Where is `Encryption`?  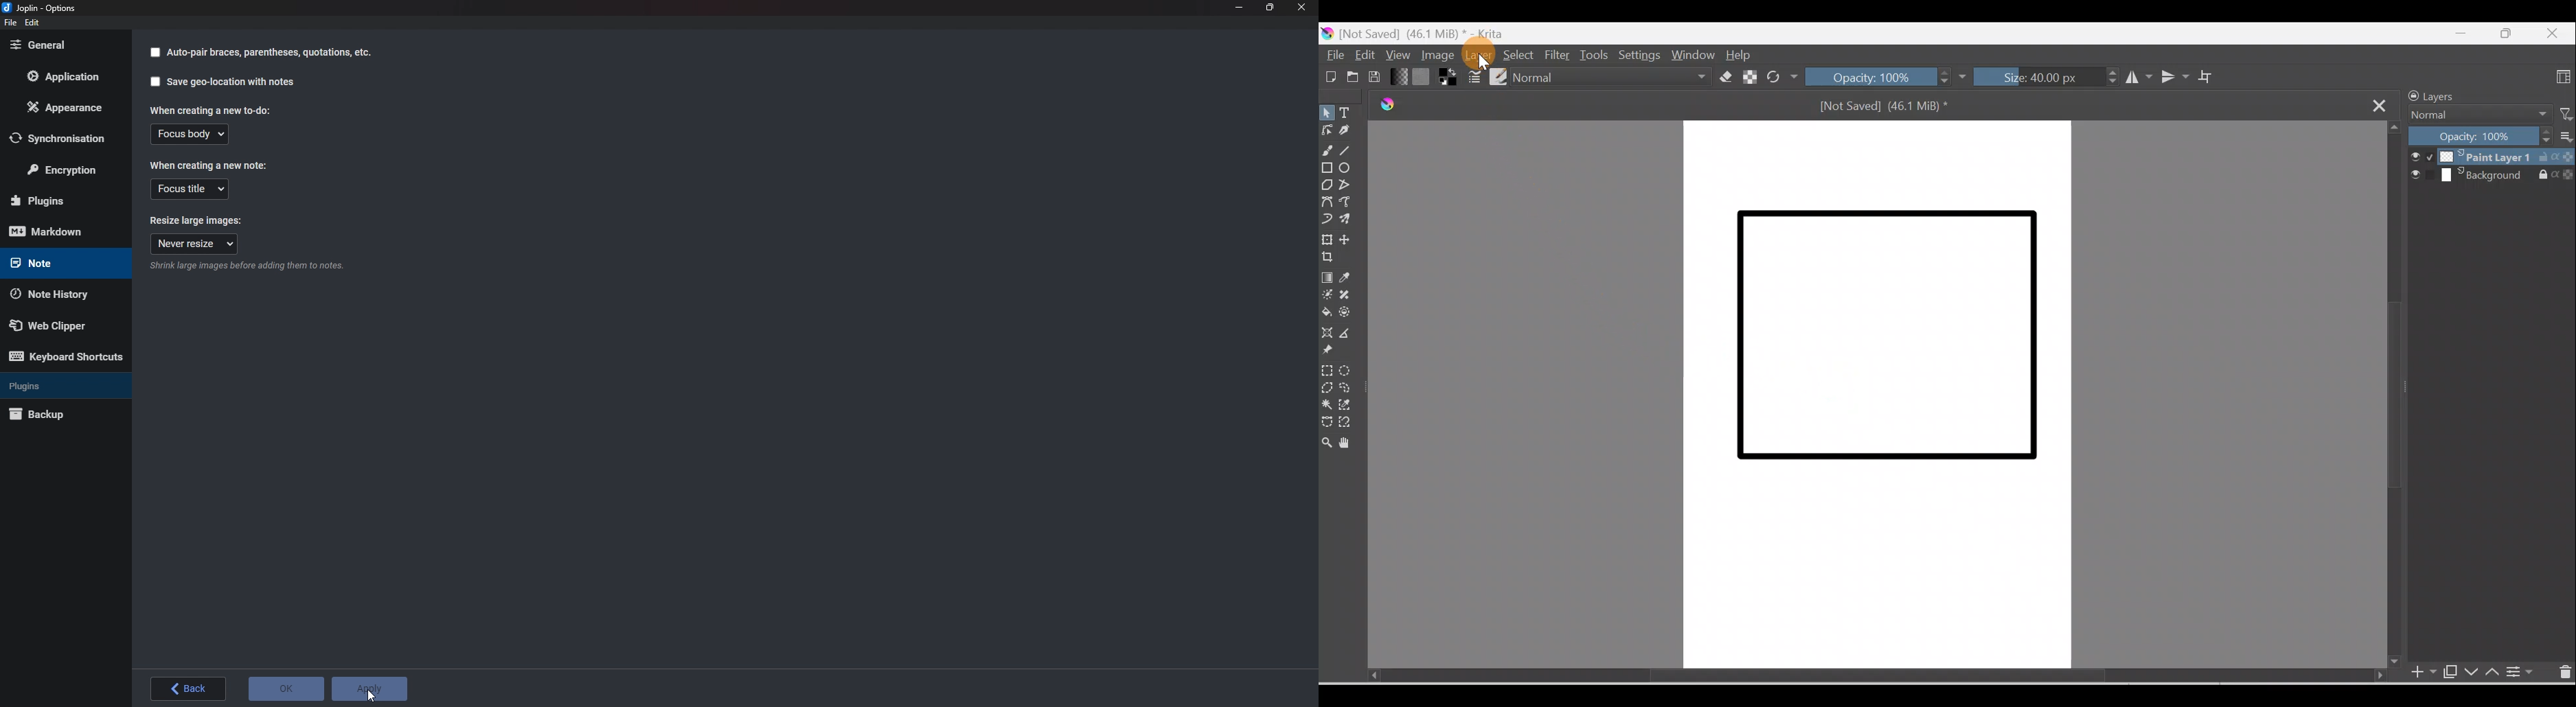
Encryption is located at coordinates (70, 167).